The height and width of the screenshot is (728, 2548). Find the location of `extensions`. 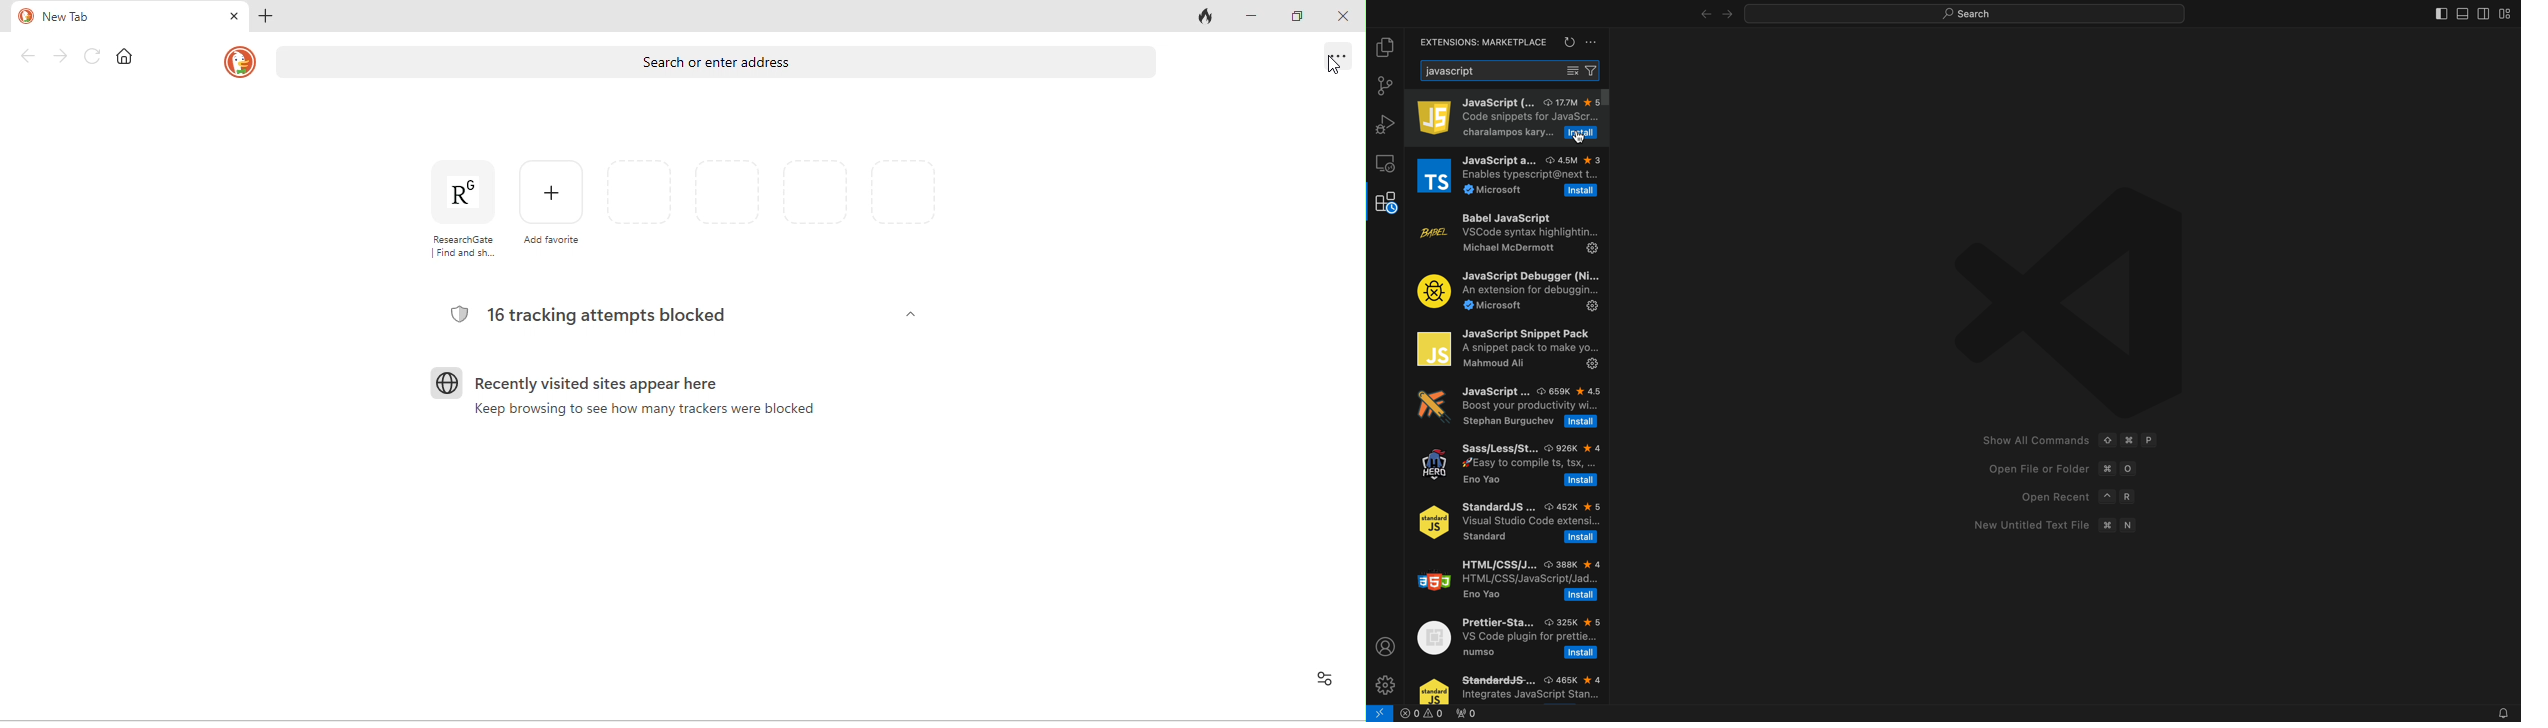

extensions is located at coordinates (1479, 42).